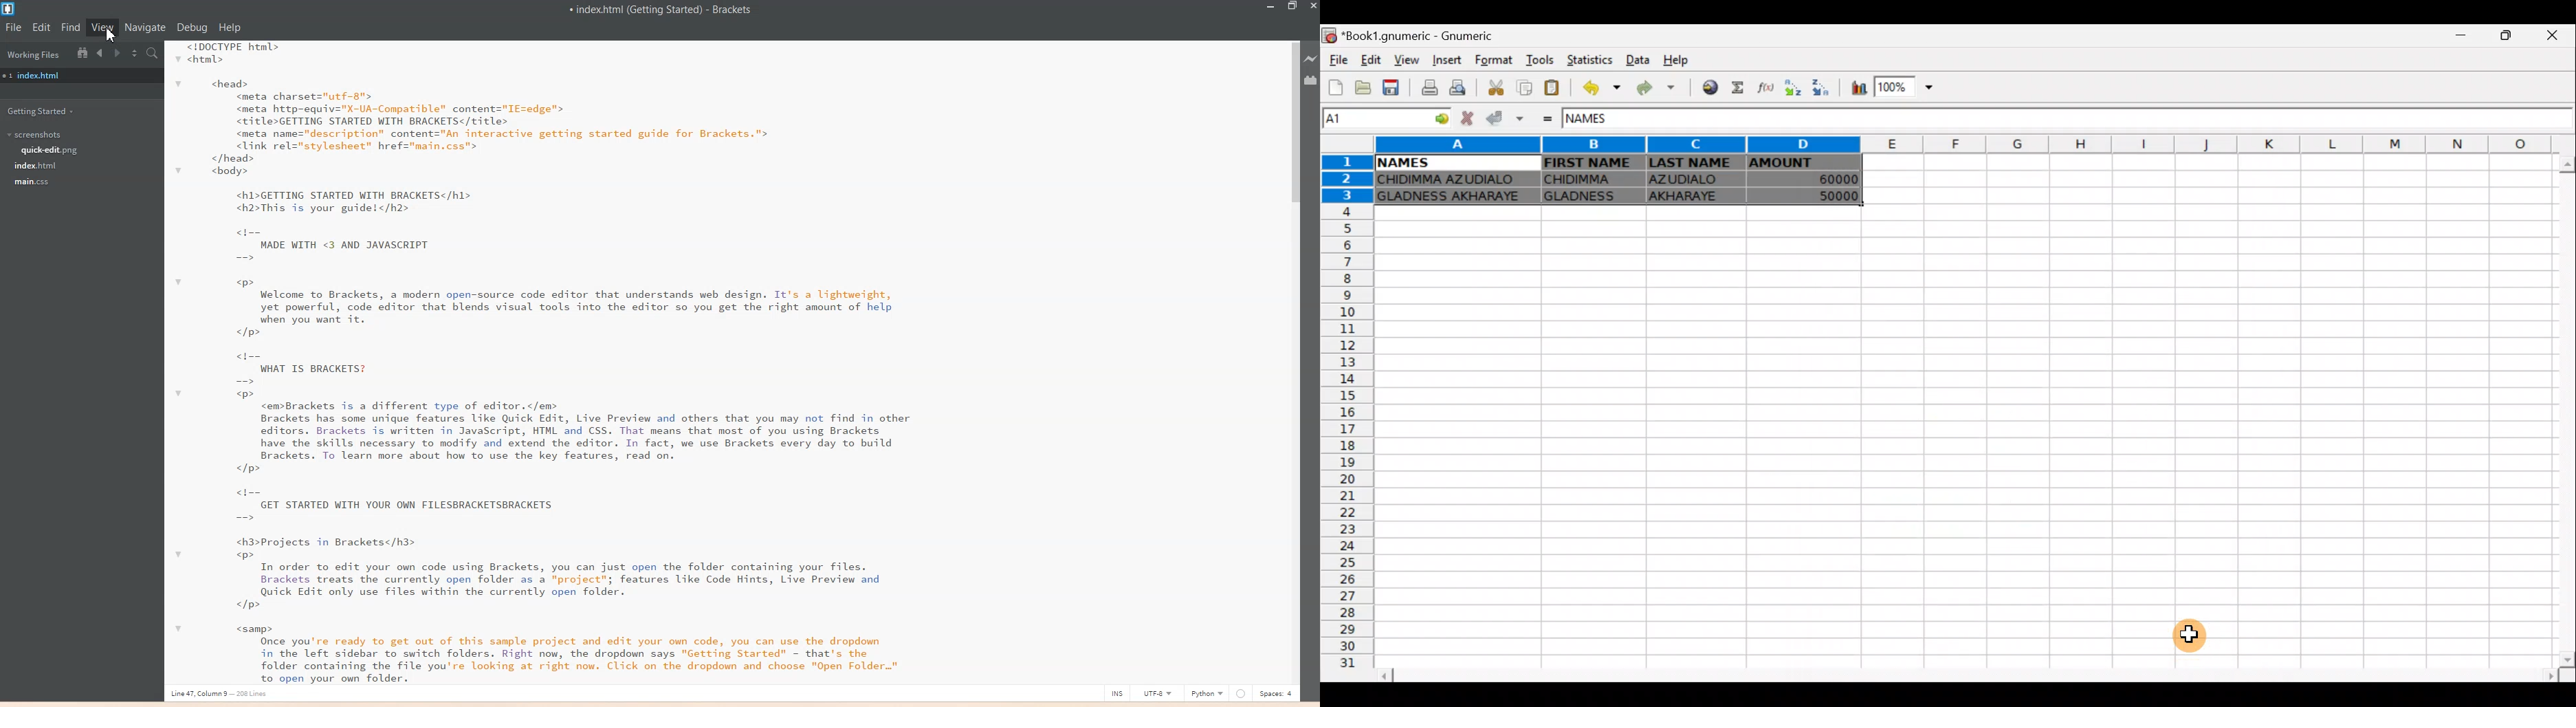  What do you see at coordinates (1292, 7) in the screenshot?
I see `Maximize` at bounding box center [1292, 7].